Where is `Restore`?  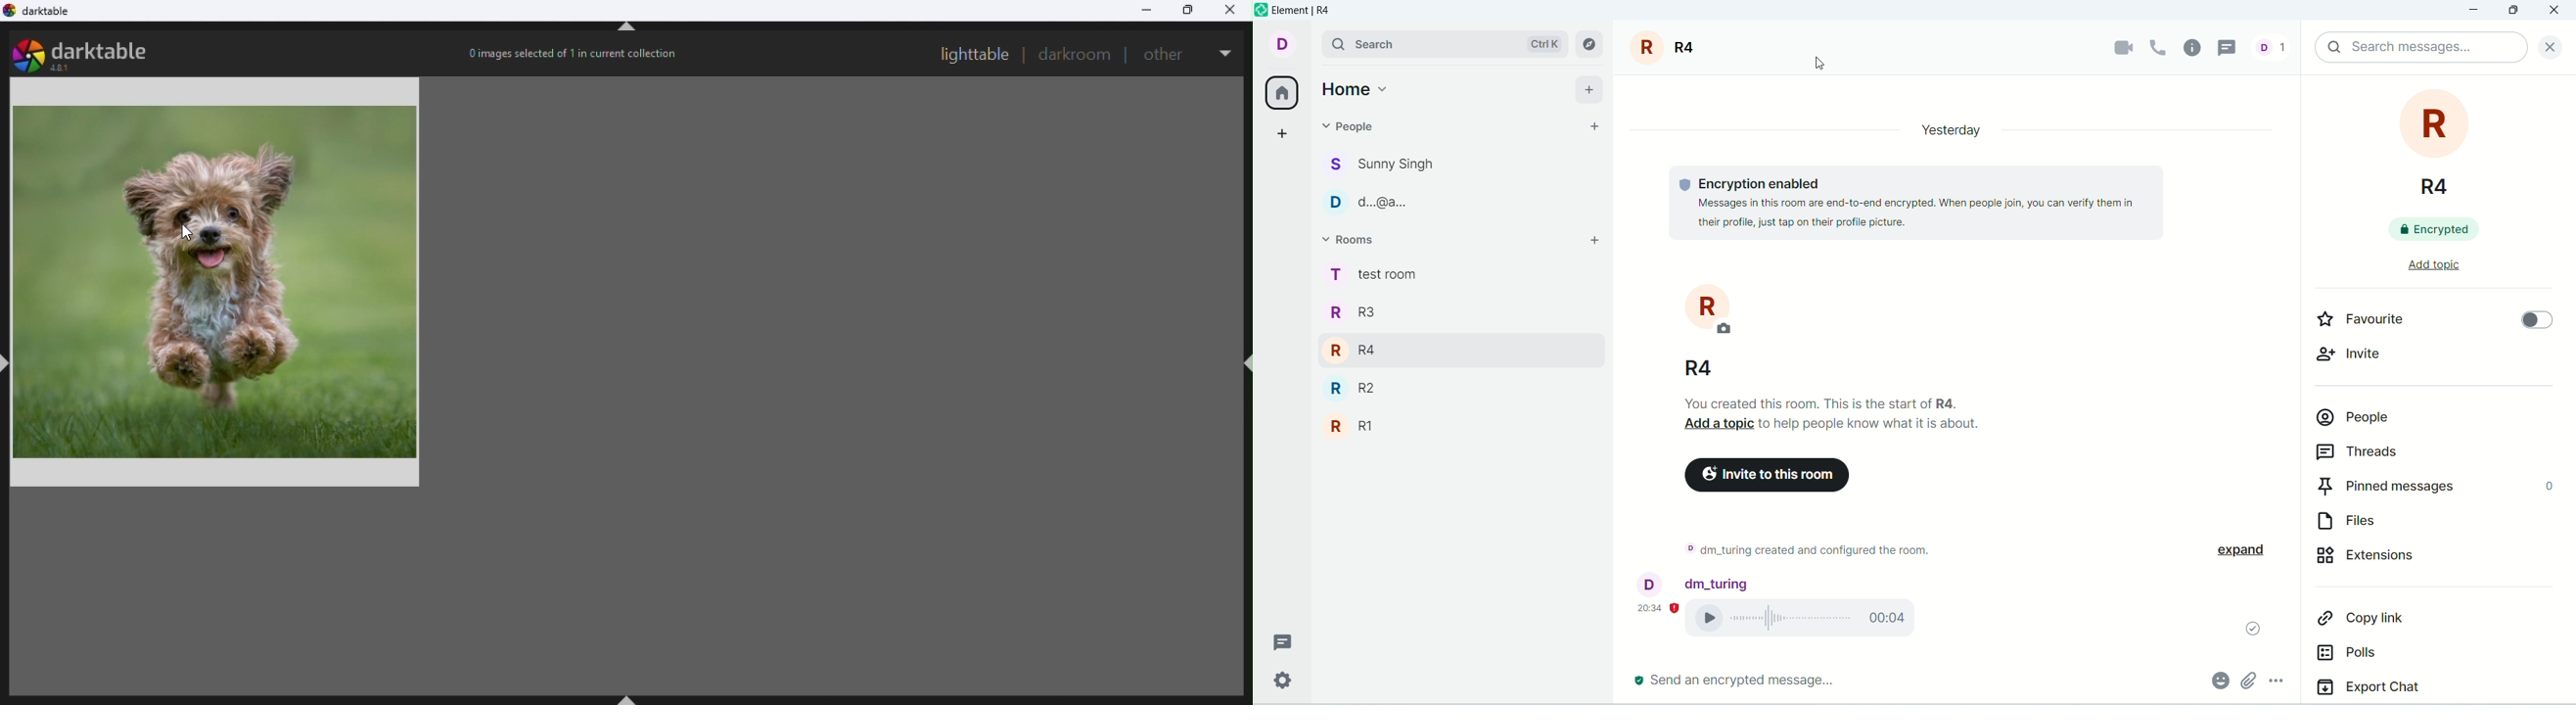 Restore is located at coordinates (1189, 11).